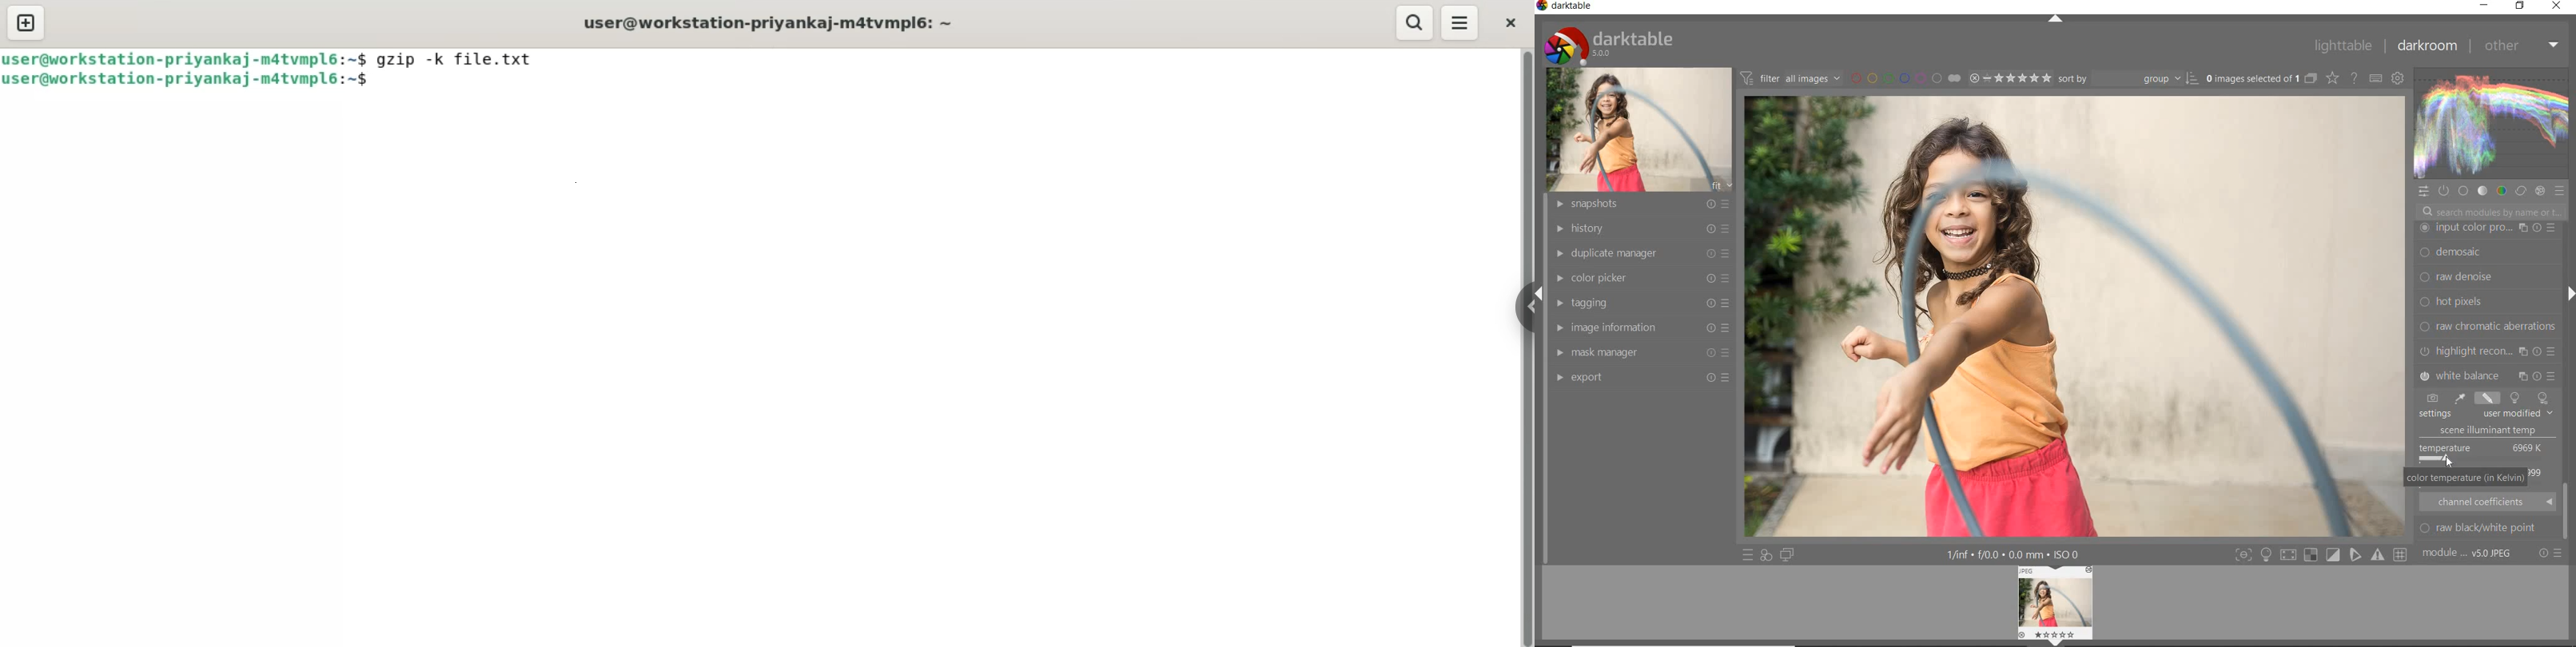 The height and width of the screenshot is (672, 2576). What do you see at coordinates (1789, 555) in the screenshot?
I see `display a second darkroom image window` at bounding box center [1789, 555].